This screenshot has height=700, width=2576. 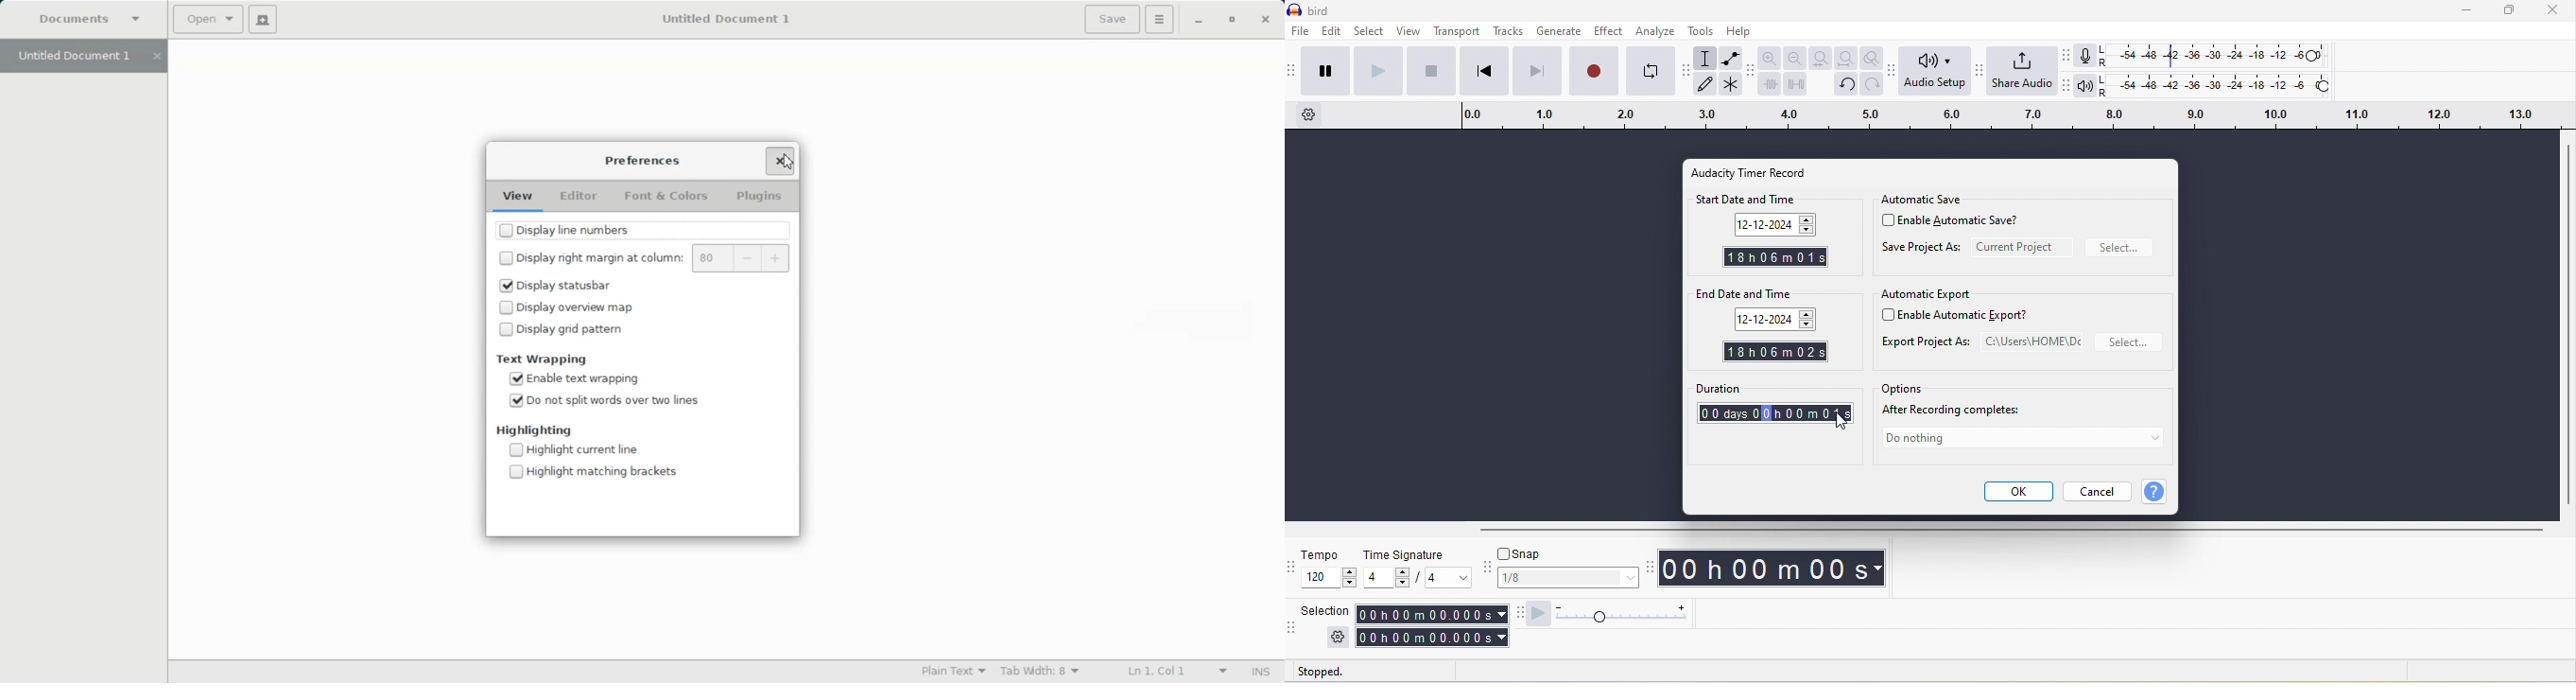 What do you see at coordinates (1384, 577) in the screenshot?
I see `value` at bounding box center [1384, 577].